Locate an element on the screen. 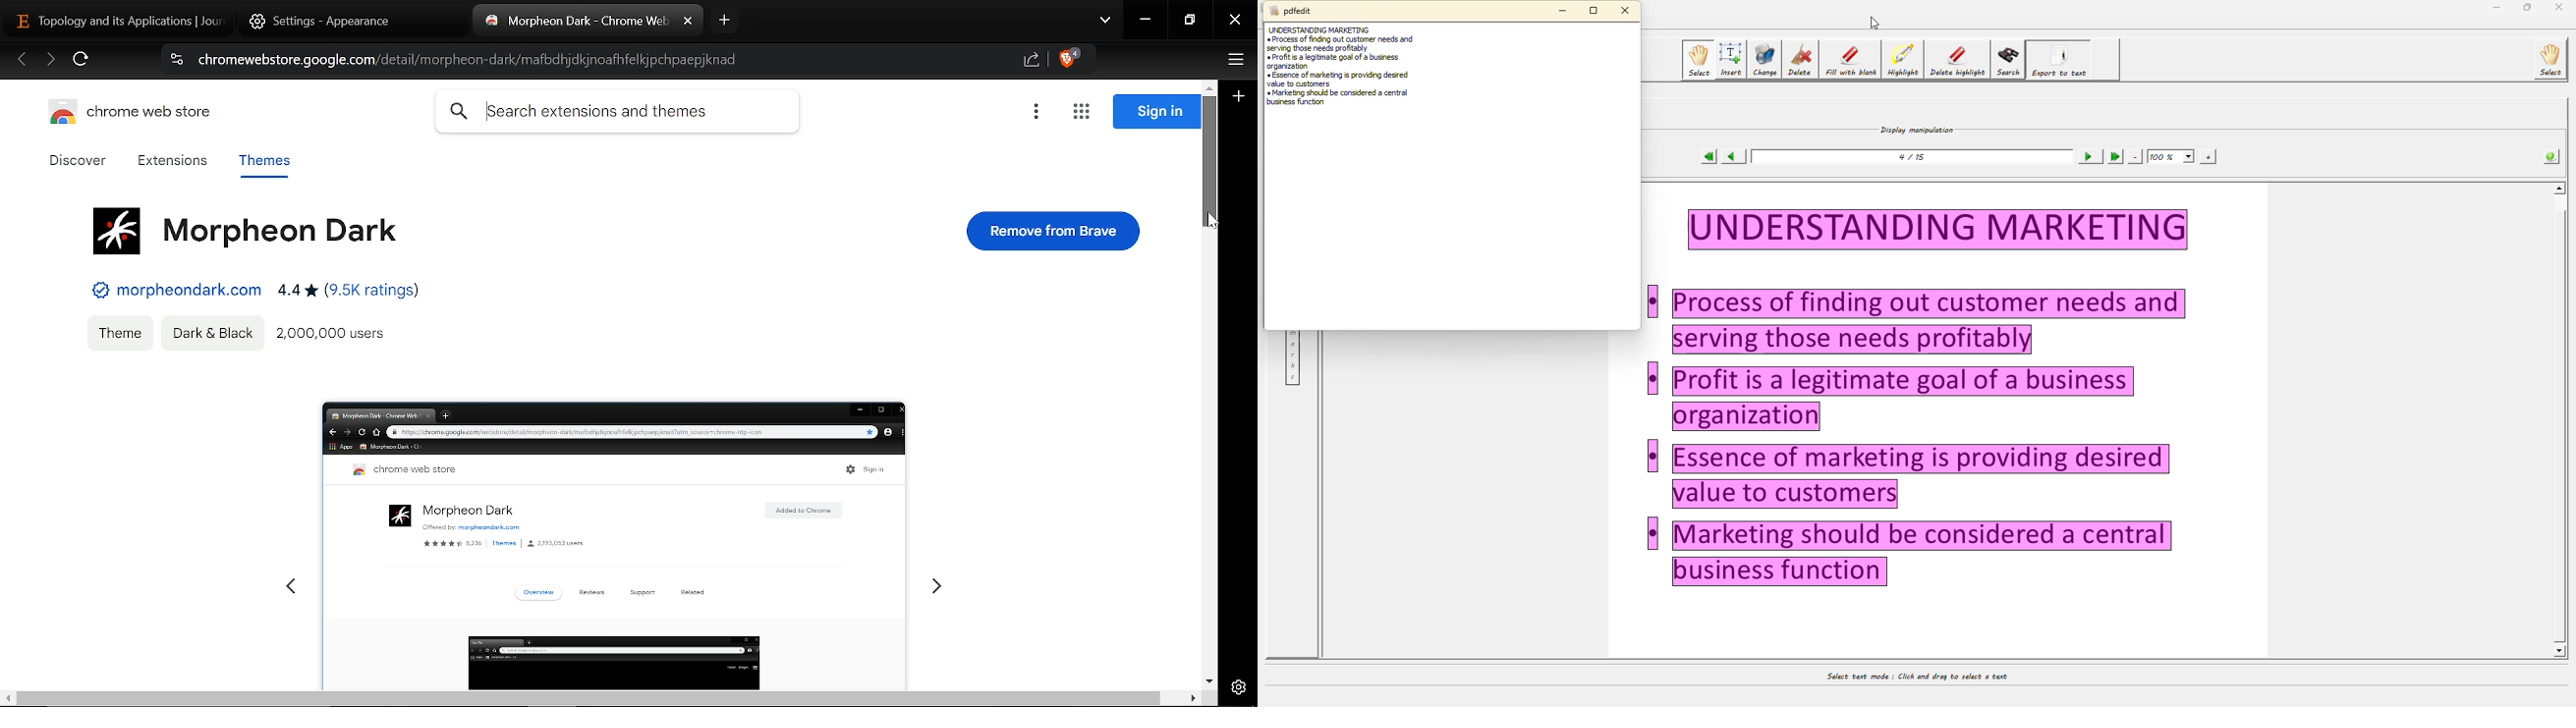  Horizontal scrollbar is located at coordinates (588, 698).